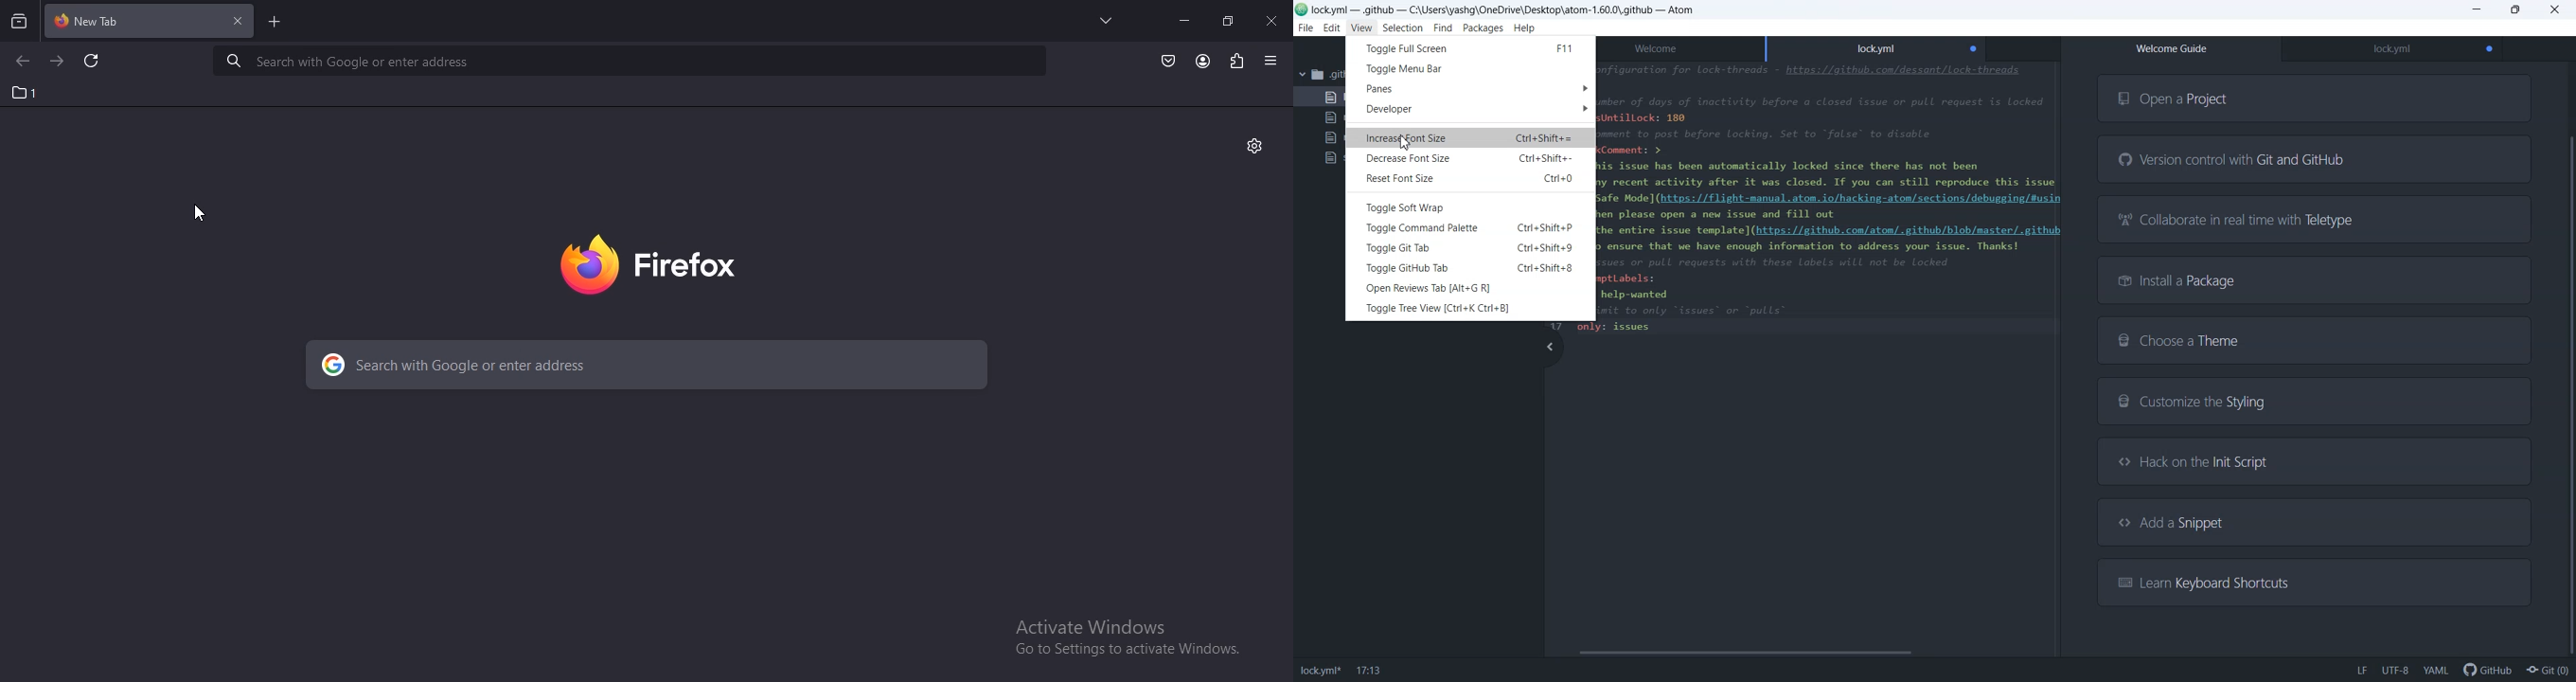 This screenshot has height=700, width=2576. I want to click on Toggle menu bar, so click(1470, 68).